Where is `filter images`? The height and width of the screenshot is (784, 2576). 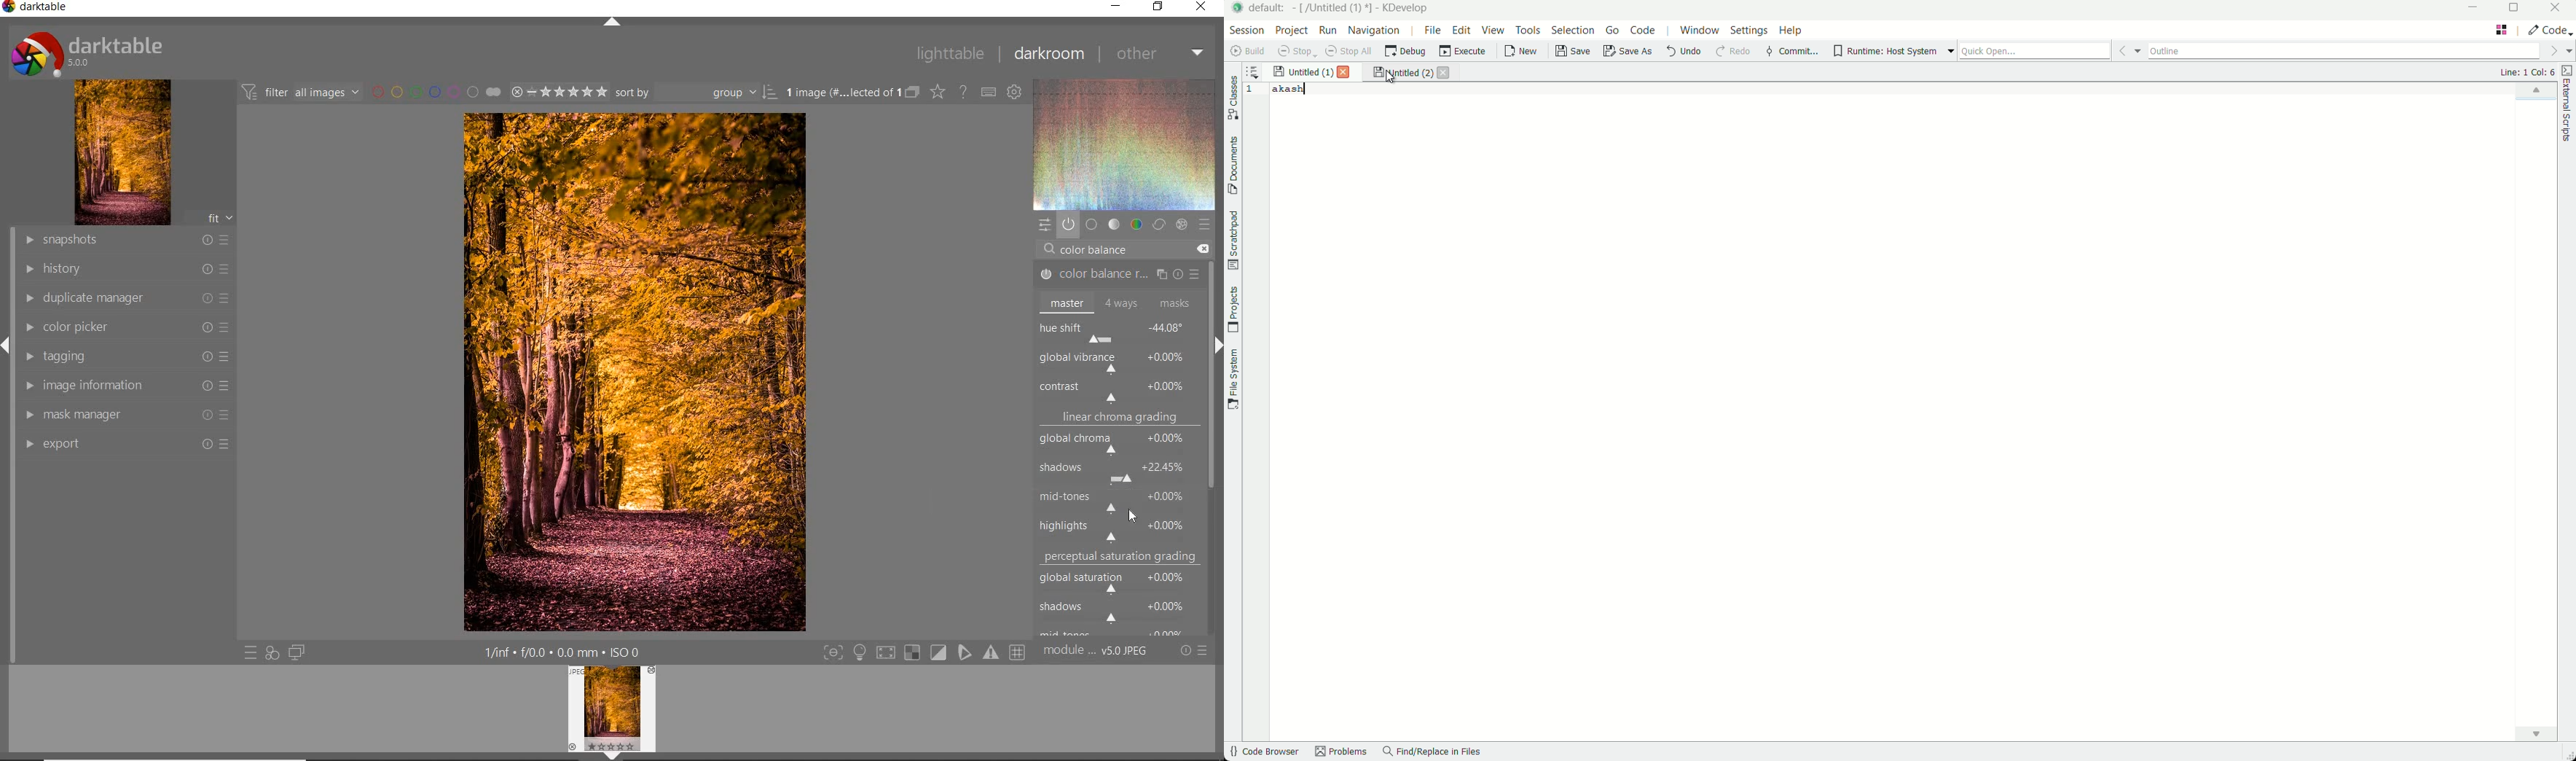
filter images is located at coordinates (299, 93).